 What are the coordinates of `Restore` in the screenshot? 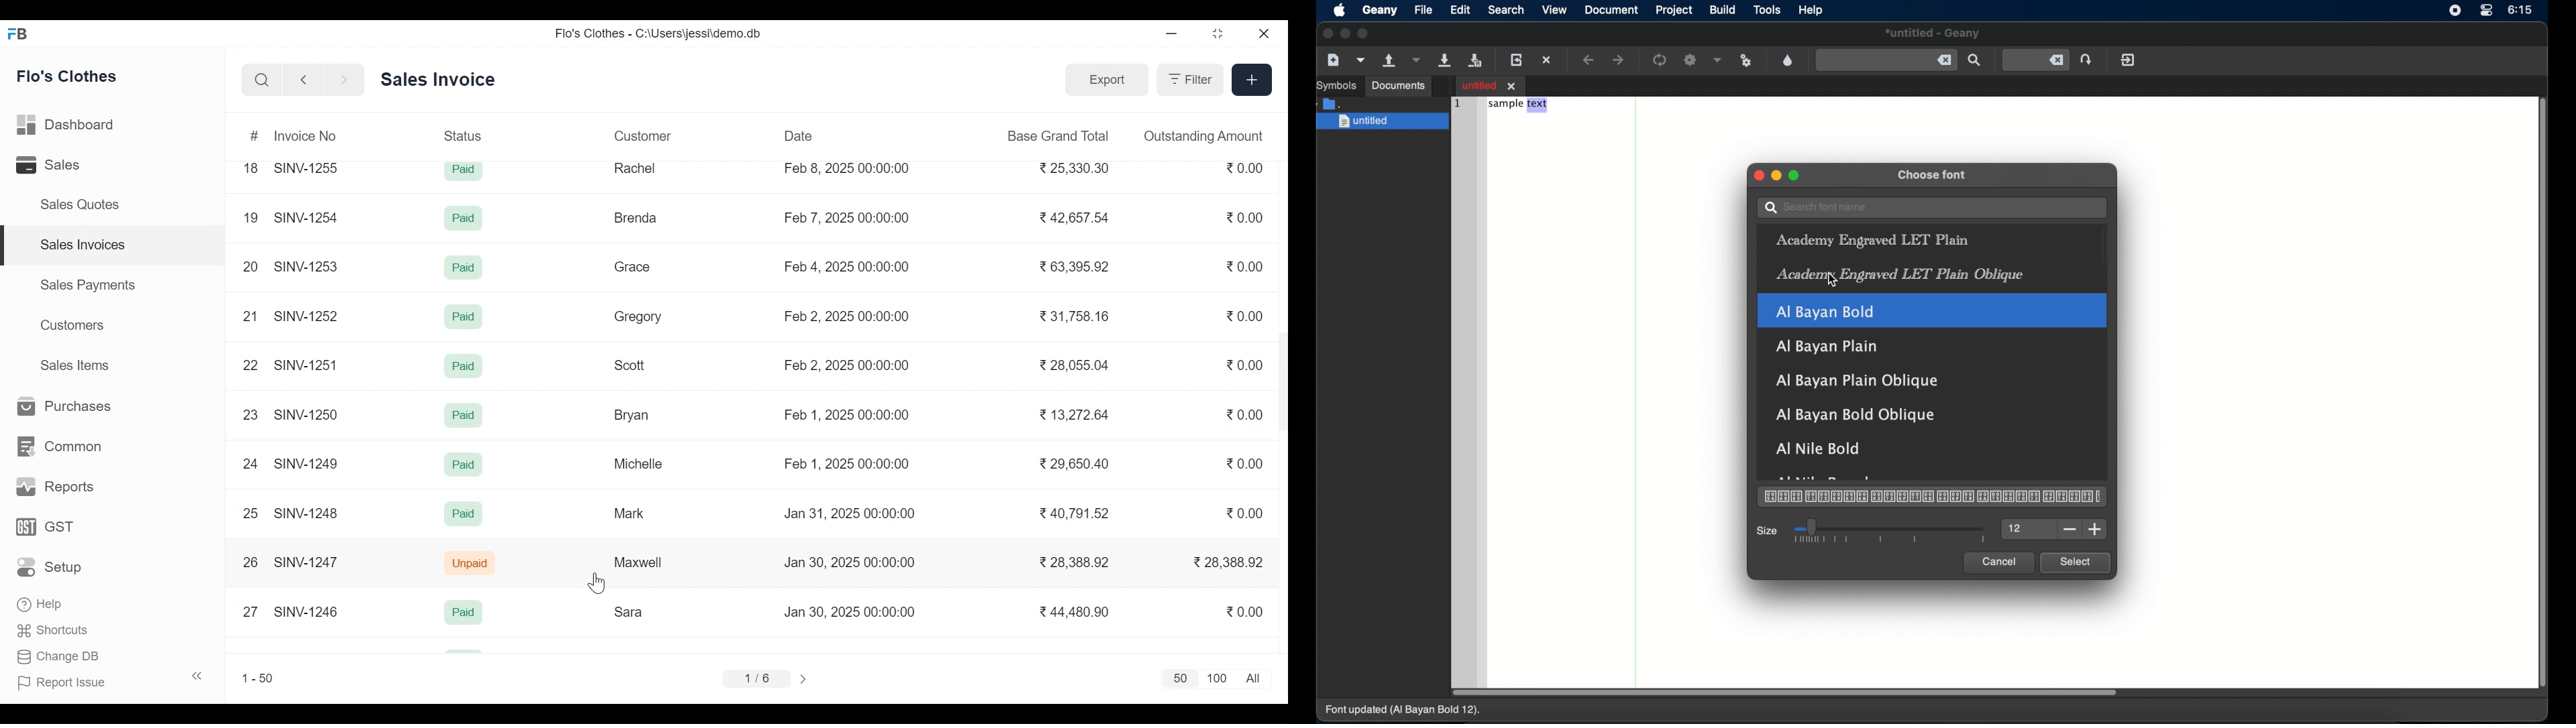 It's located at (1218, 35).